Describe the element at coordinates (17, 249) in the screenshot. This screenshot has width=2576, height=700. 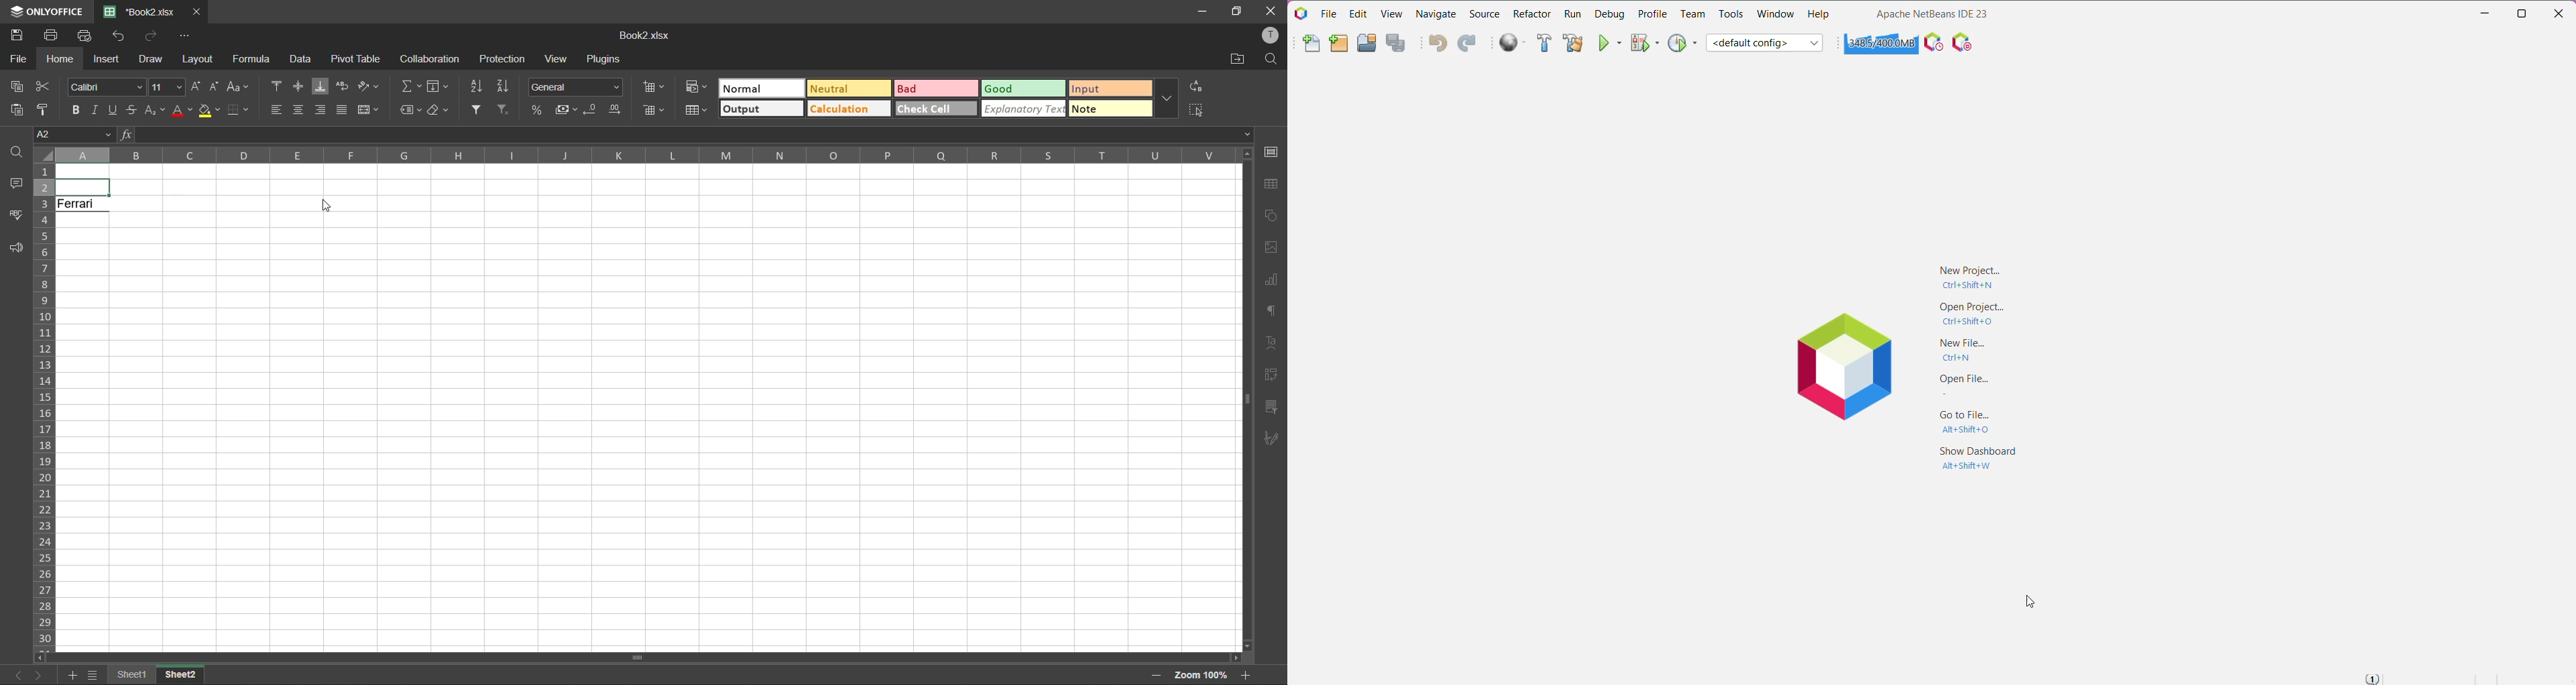
I see `feedback` at that location.